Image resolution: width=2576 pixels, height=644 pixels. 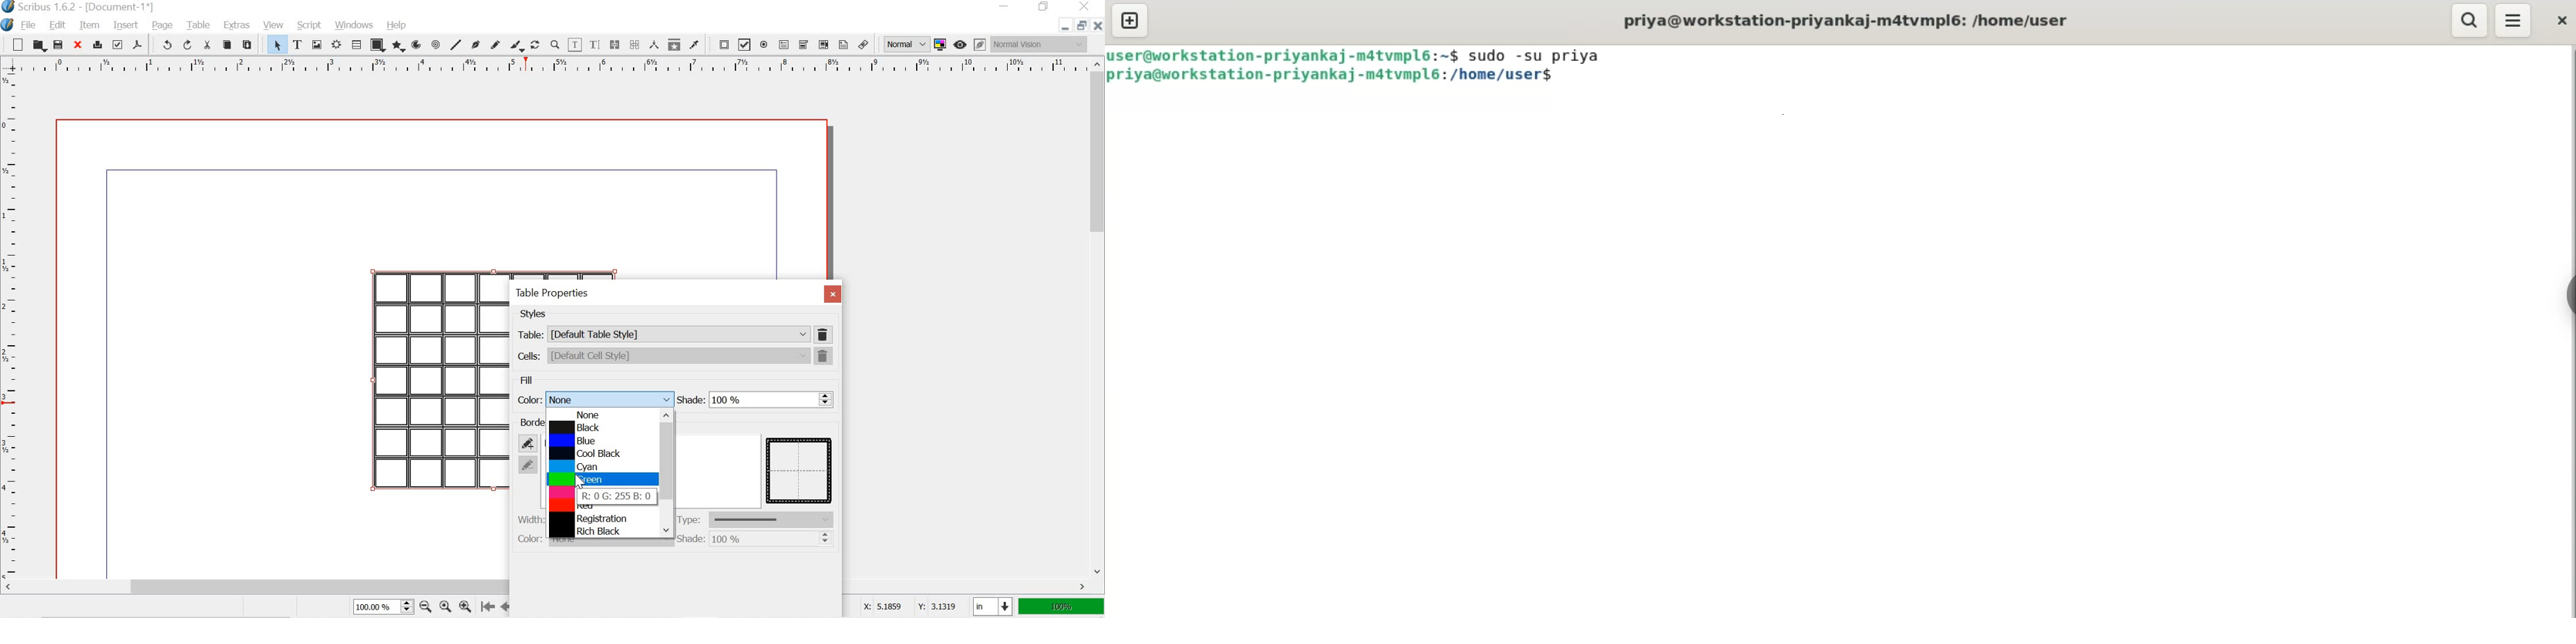 What do you see at coordinates (89, 26) in the screenshot?
I see `item` at bounding box center [89, 26].